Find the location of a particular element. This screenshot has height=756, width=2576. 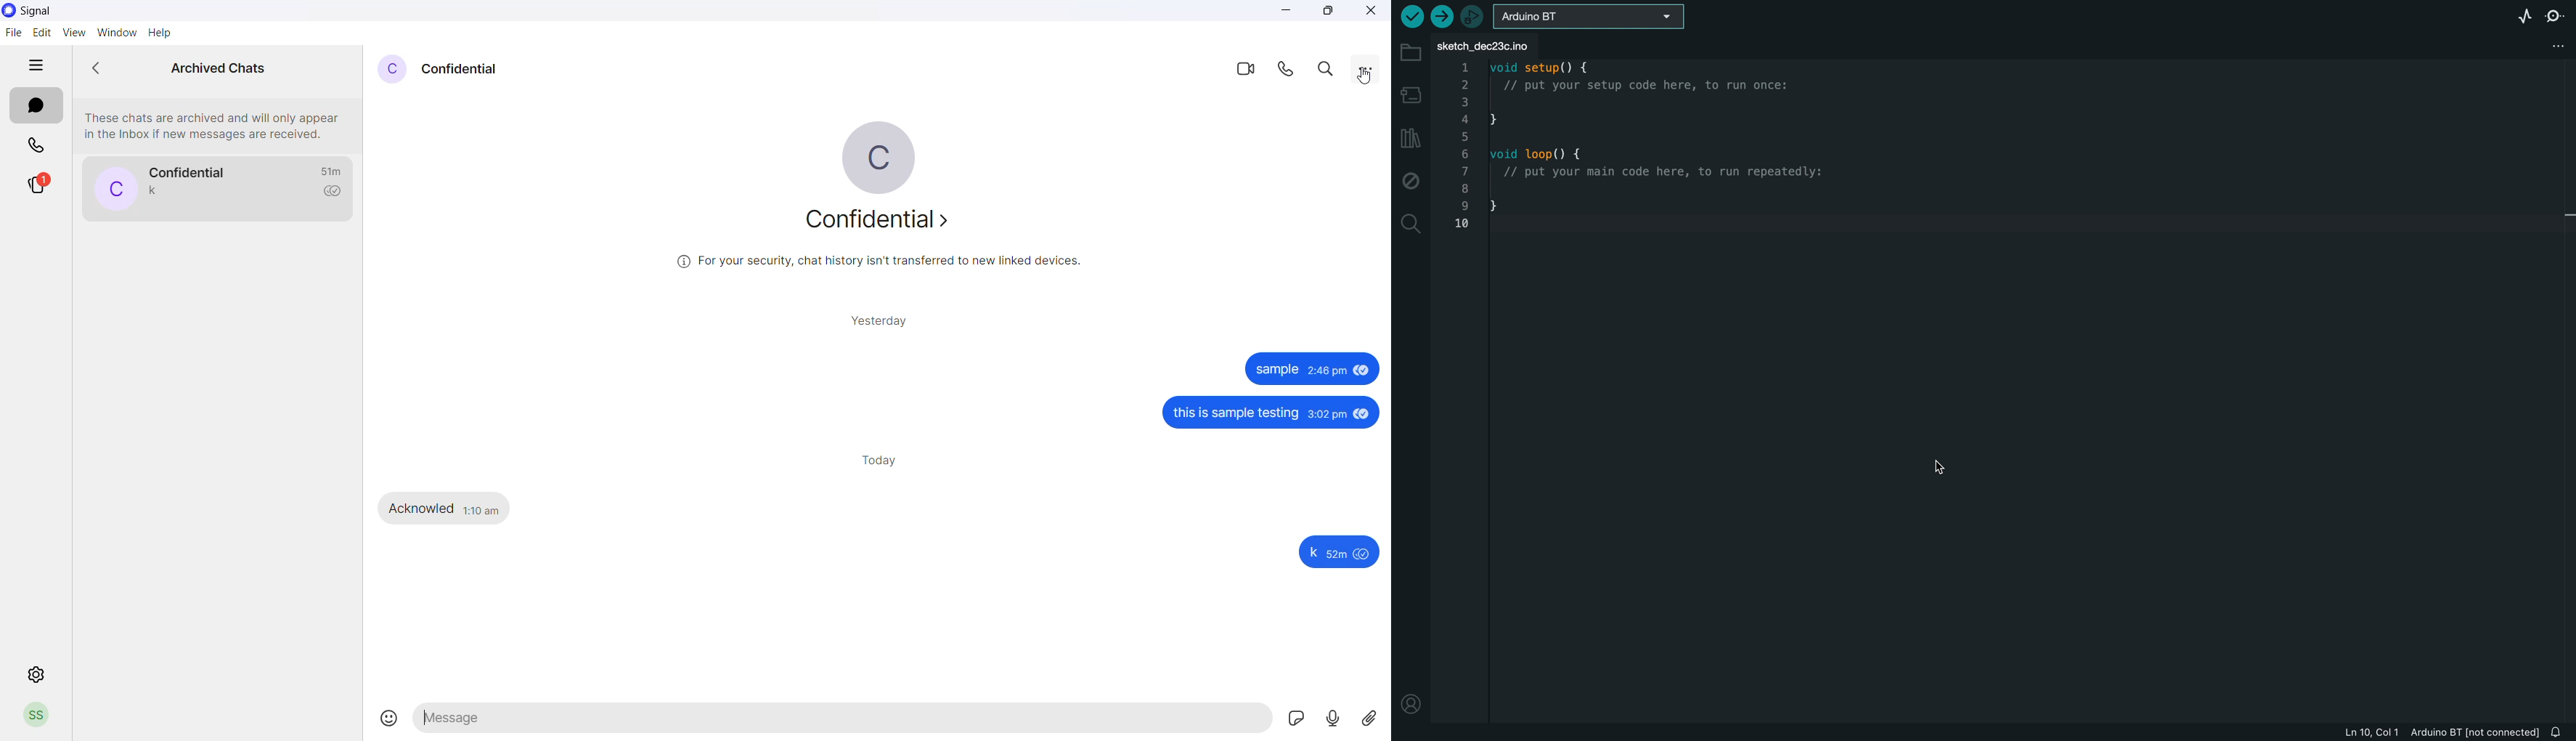

emojis is located at coordinates (383, 719).